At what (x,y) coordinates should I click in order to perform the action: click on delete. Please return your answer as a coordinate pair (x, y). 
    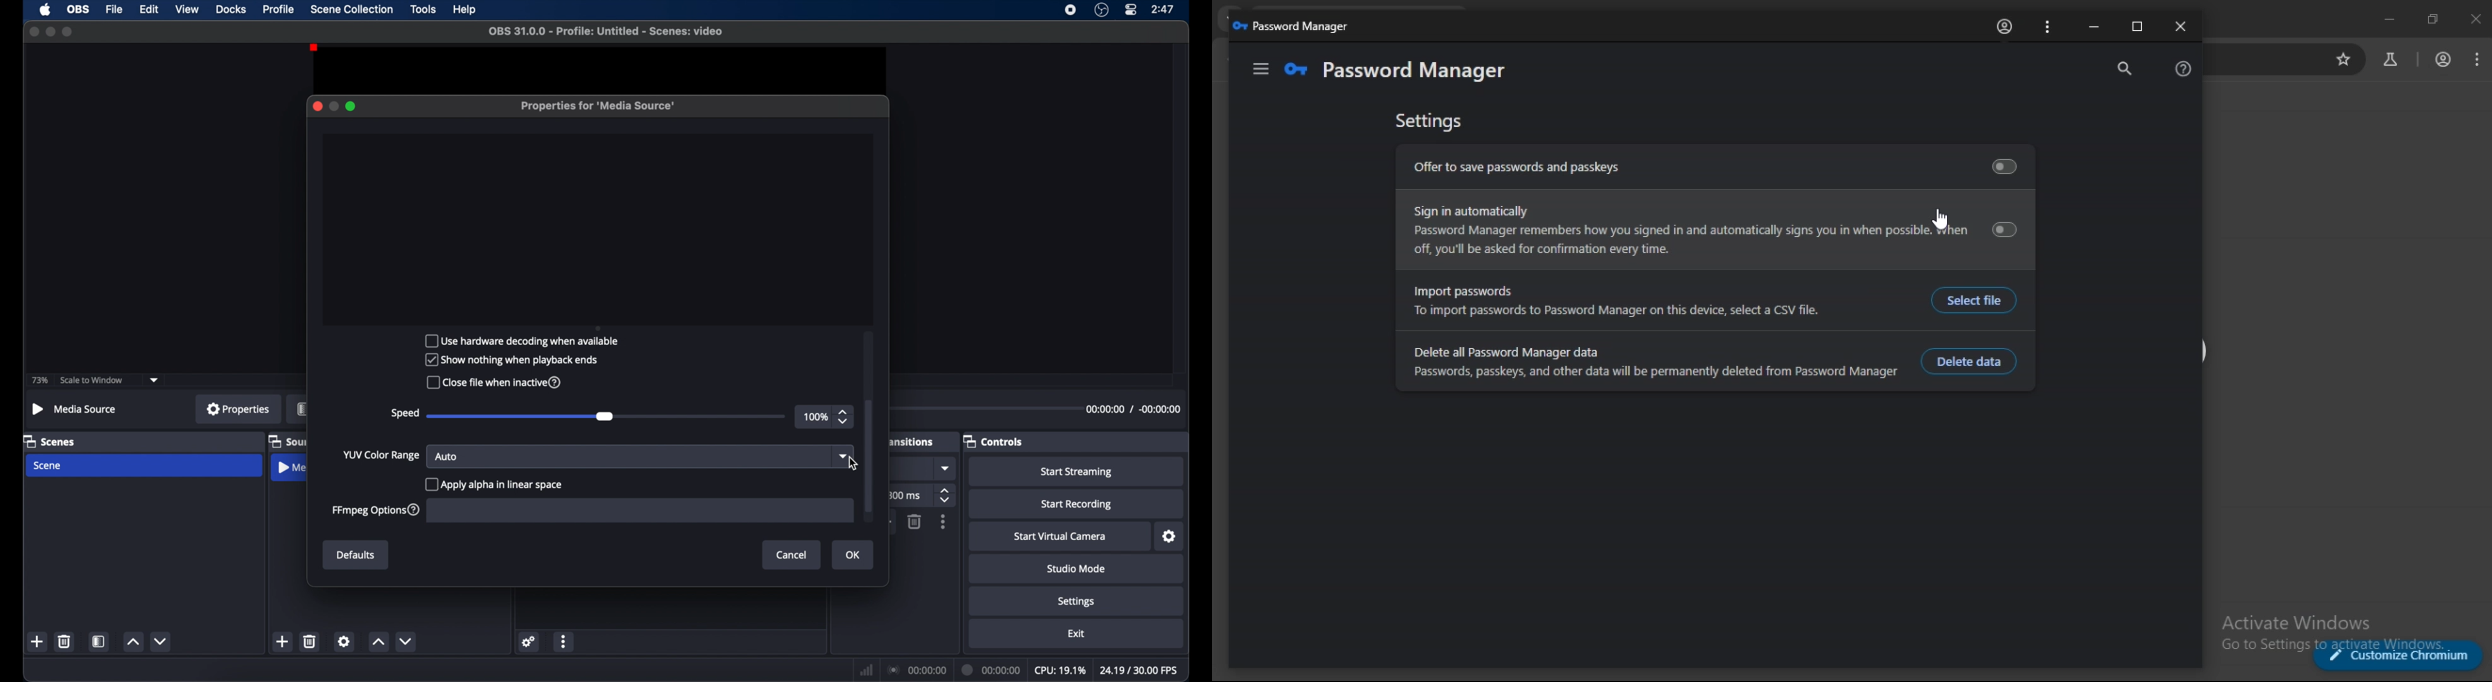
    Looking at the image, I should click on (914, 522).